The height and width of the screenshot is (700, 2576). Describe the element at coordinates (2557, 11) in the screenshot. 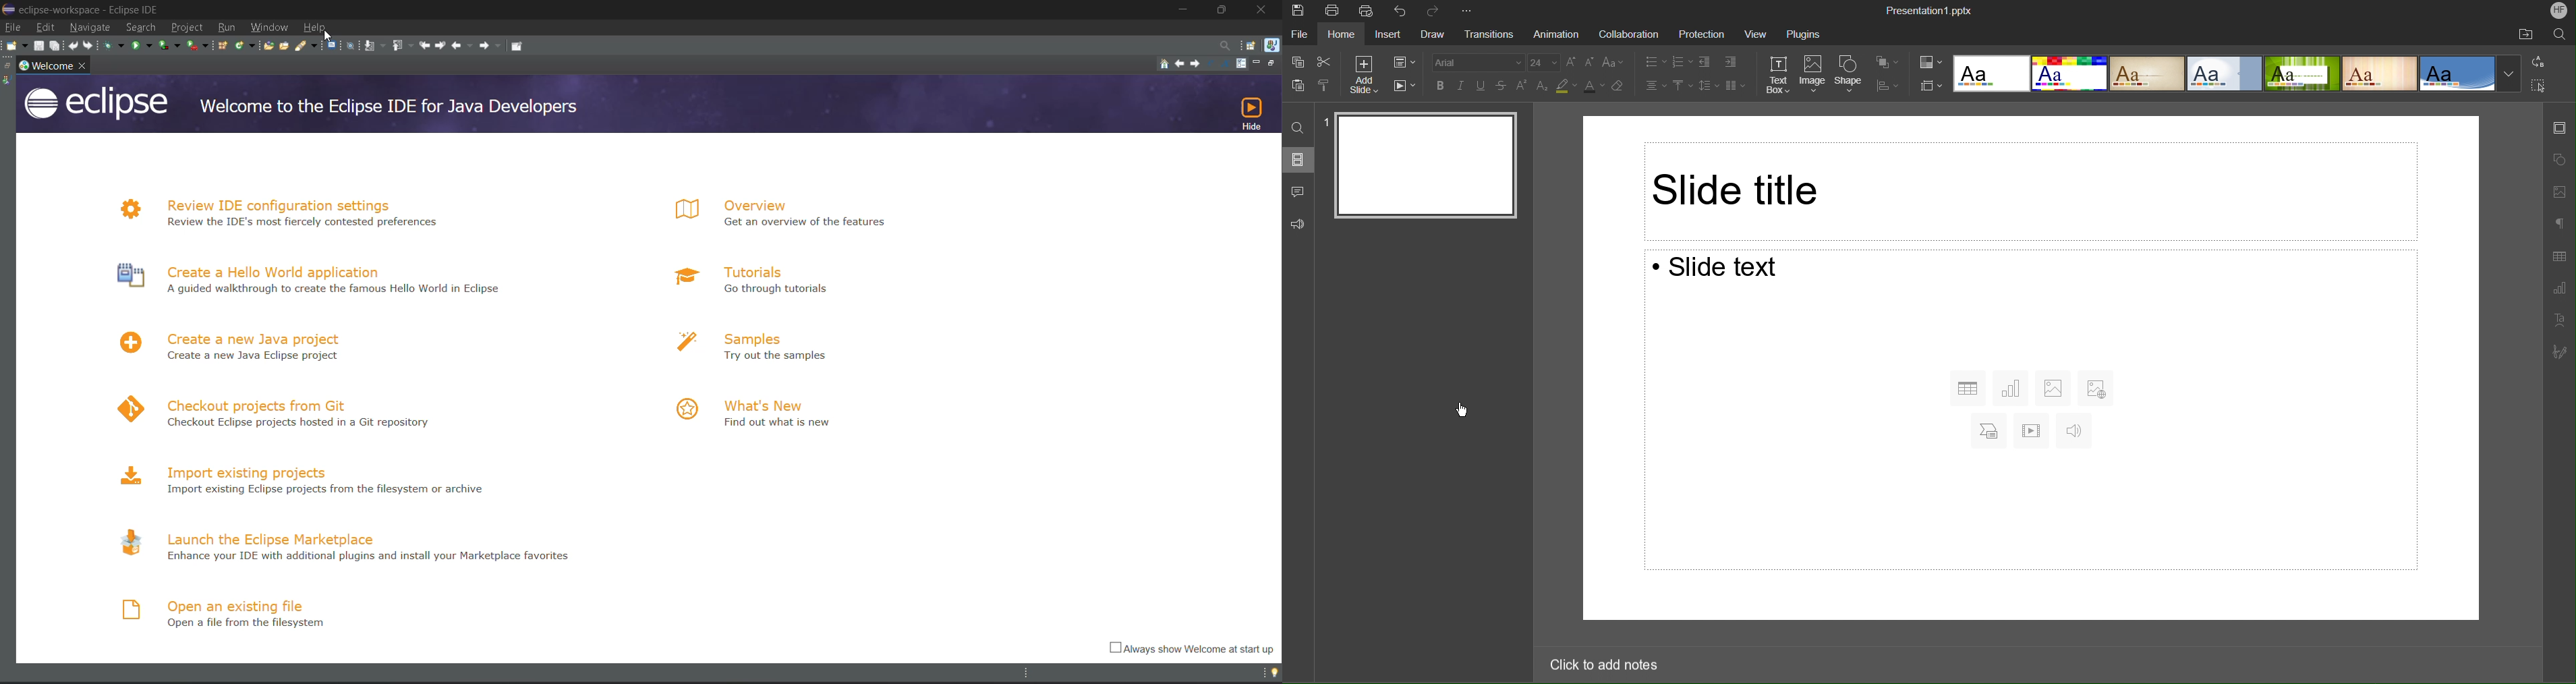

I see `Account` at that location.